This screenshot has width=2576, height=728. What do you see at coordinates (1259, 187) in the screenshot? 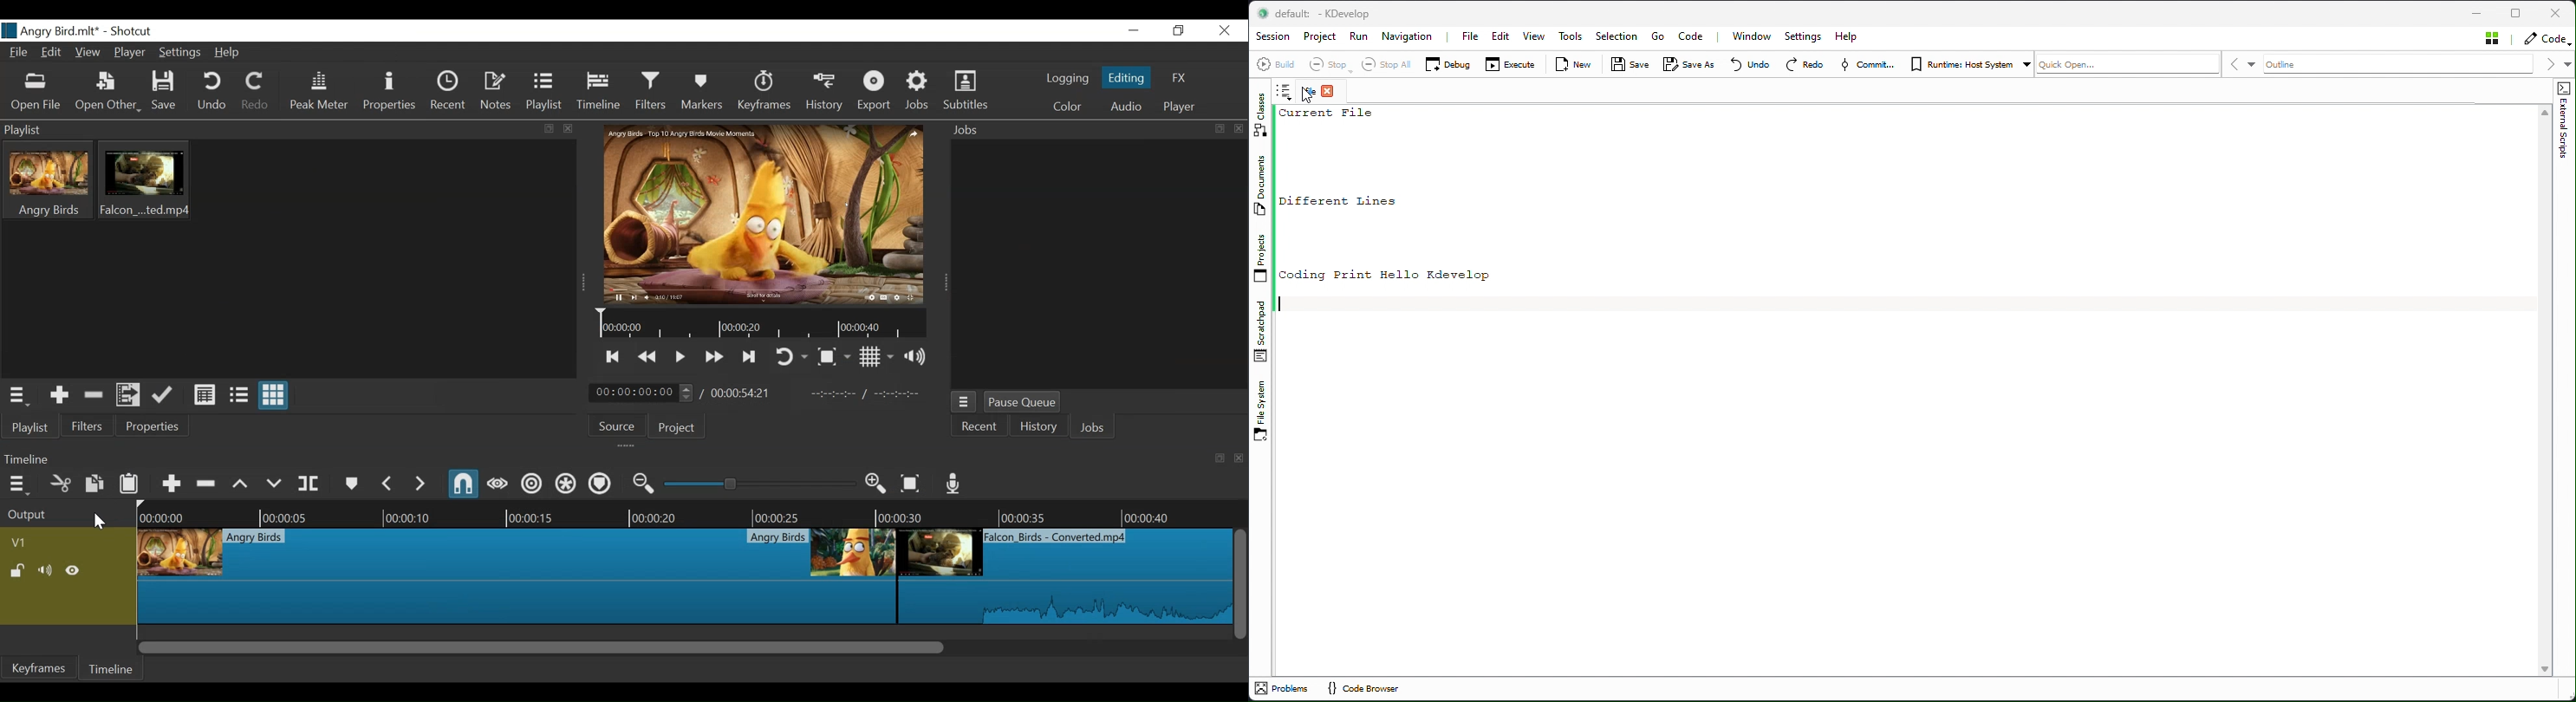
I see `Documents` at bounding box center [1259, 187].